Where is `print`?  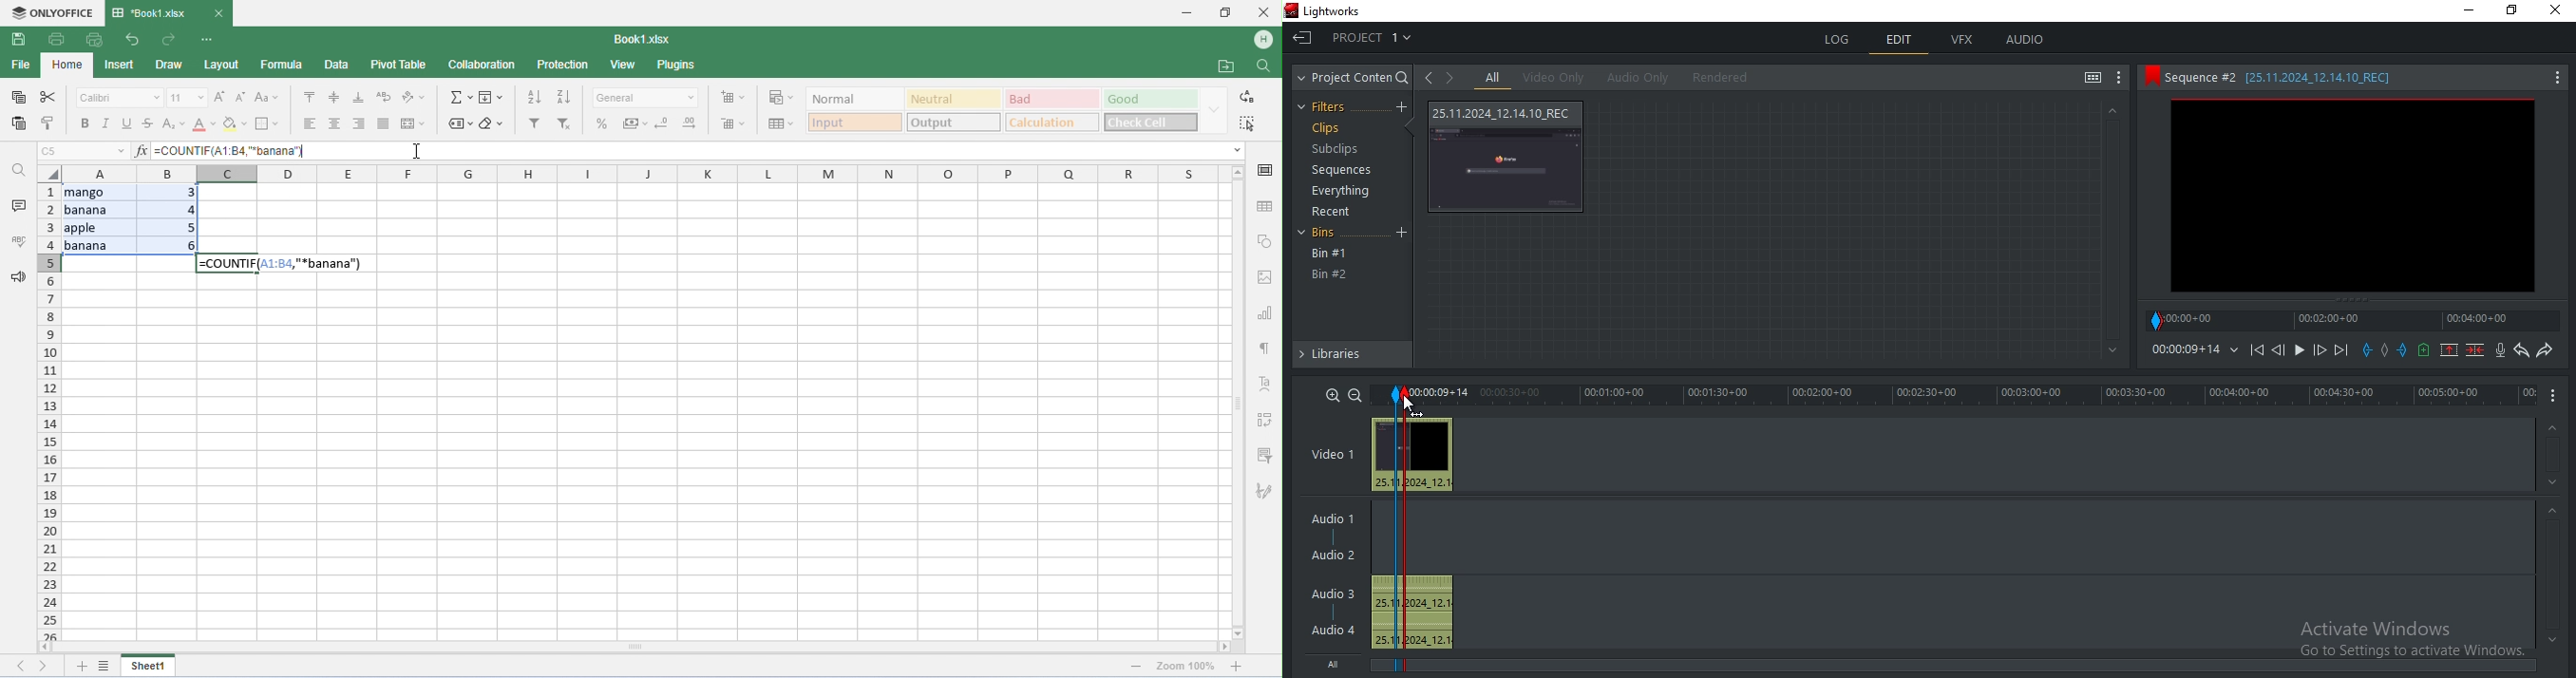
print is located at coordinates (55, 39).